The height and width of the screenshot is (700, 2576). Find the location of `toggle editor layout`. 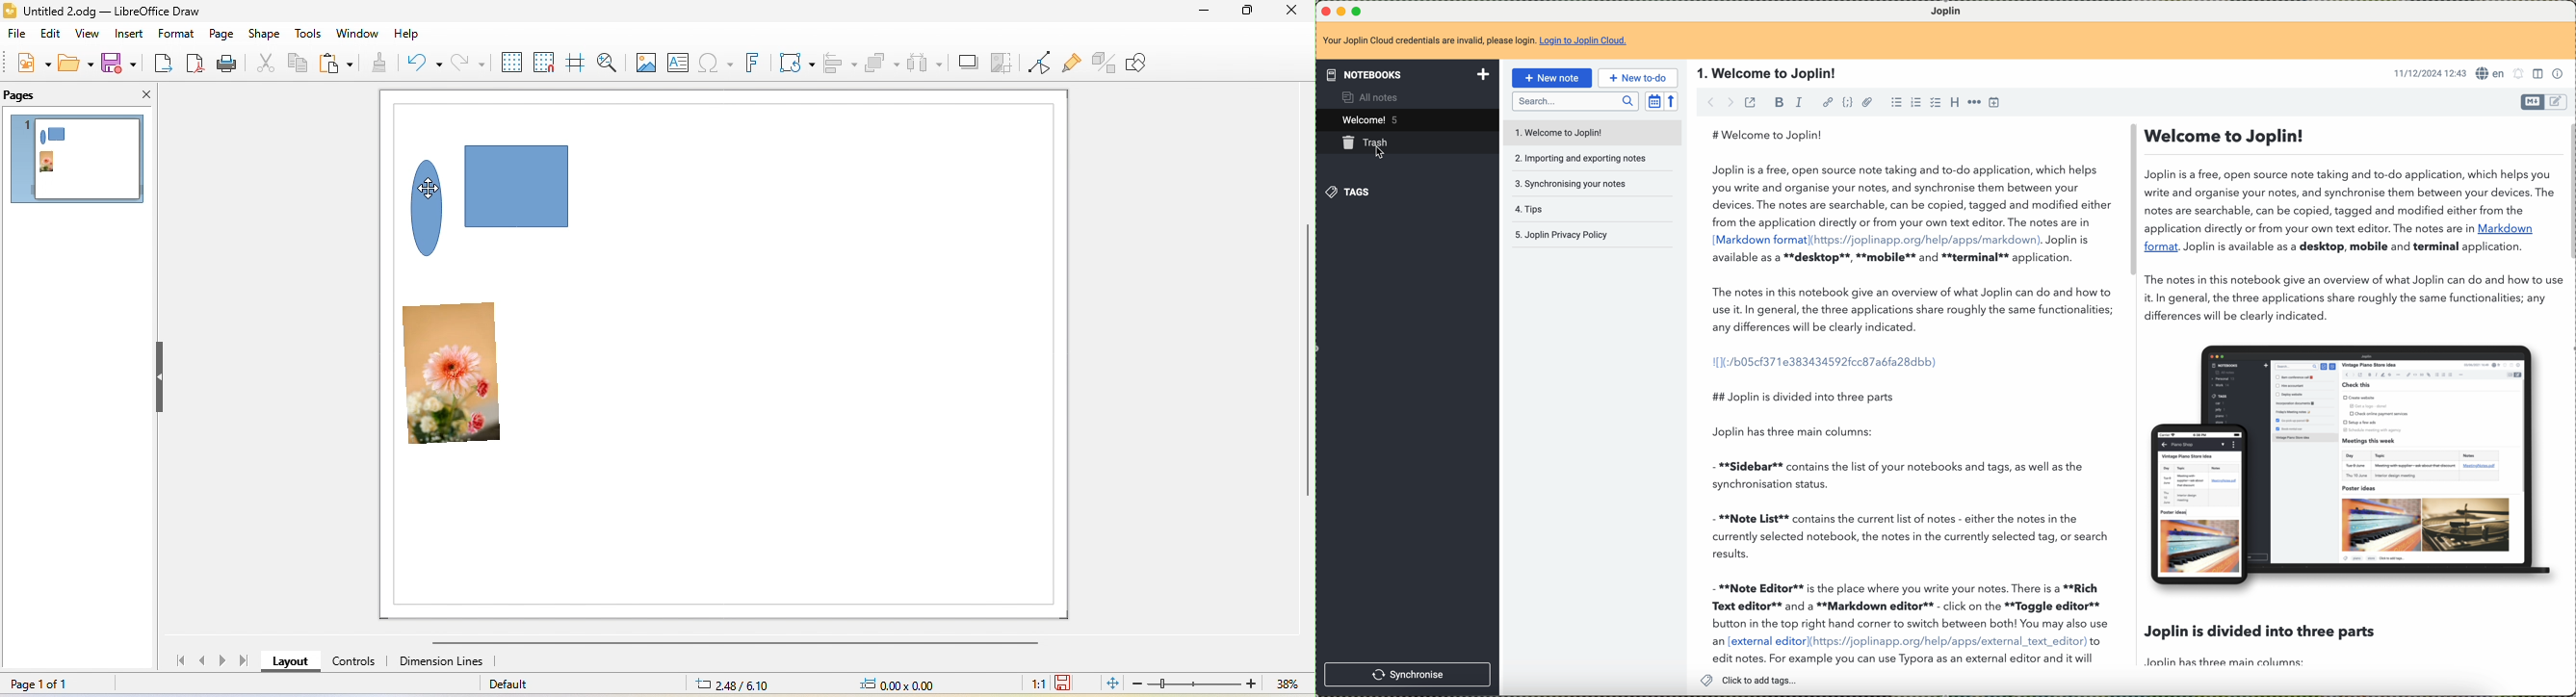

toggle editor layout is located at coordinates (2541, 75).